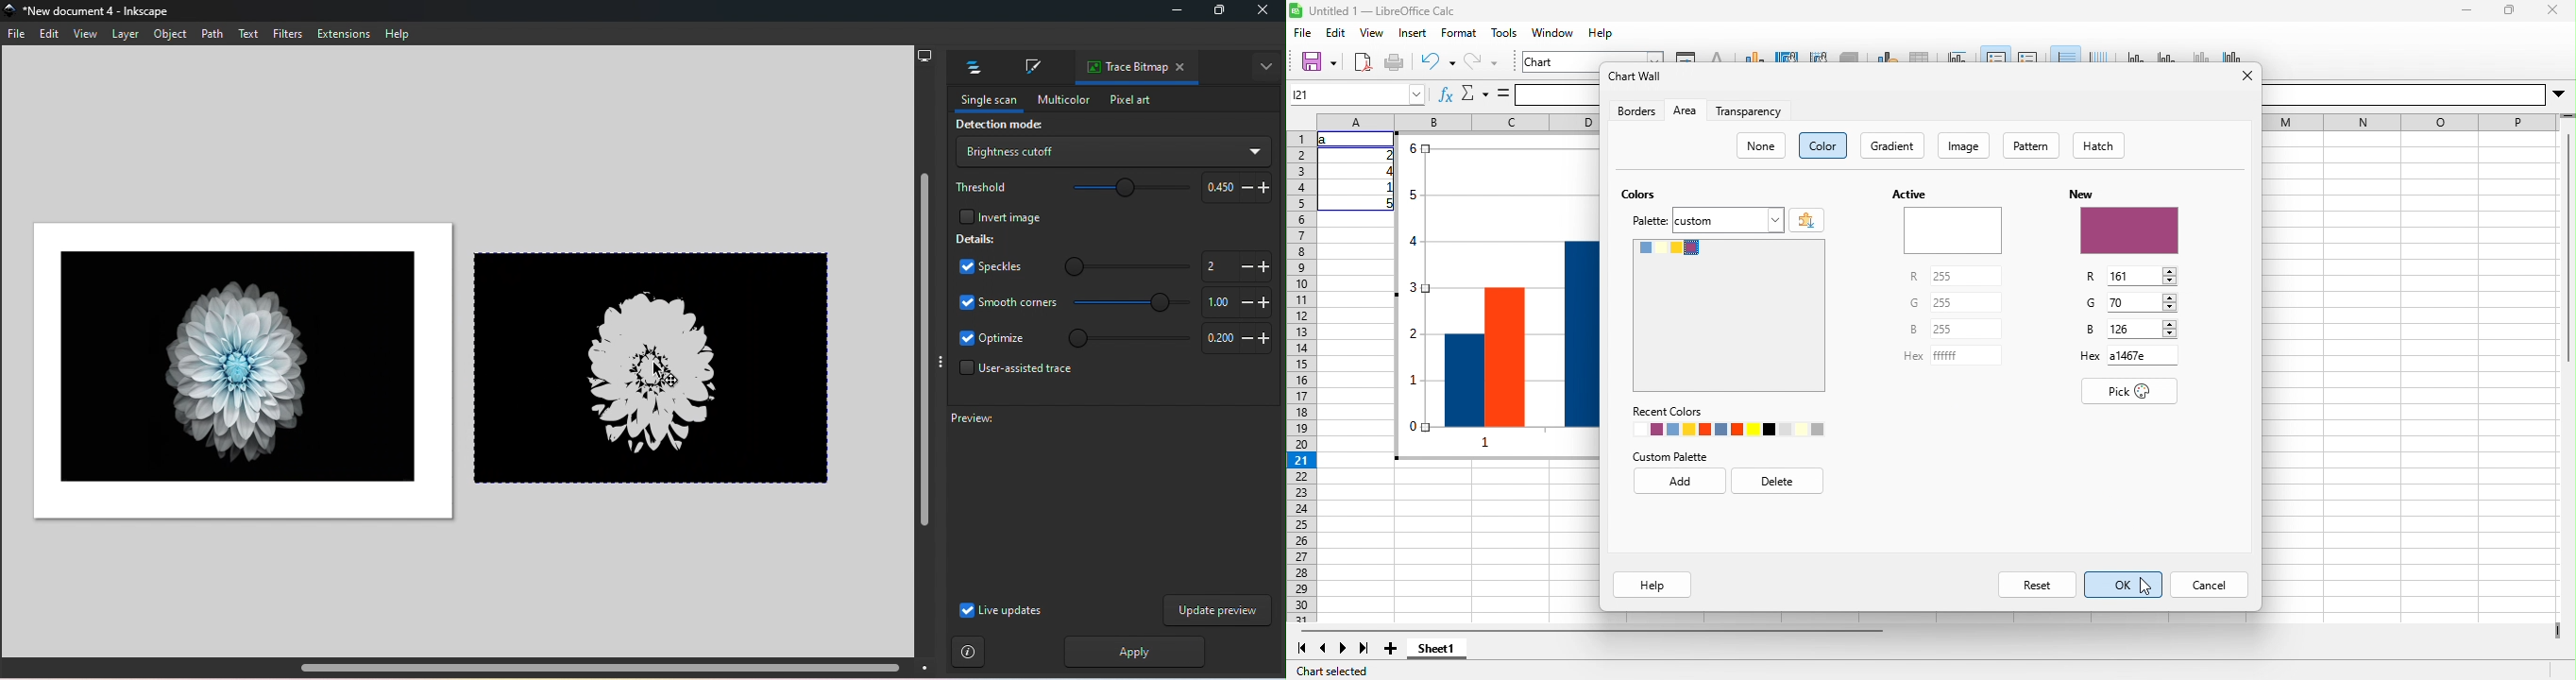 Image resolution: width=2576 pixels, height=700 pixels. What do you see at coordinates (1391, 648) in the screenshot?
I see `add sheet` at bounding box center [1391, 648].